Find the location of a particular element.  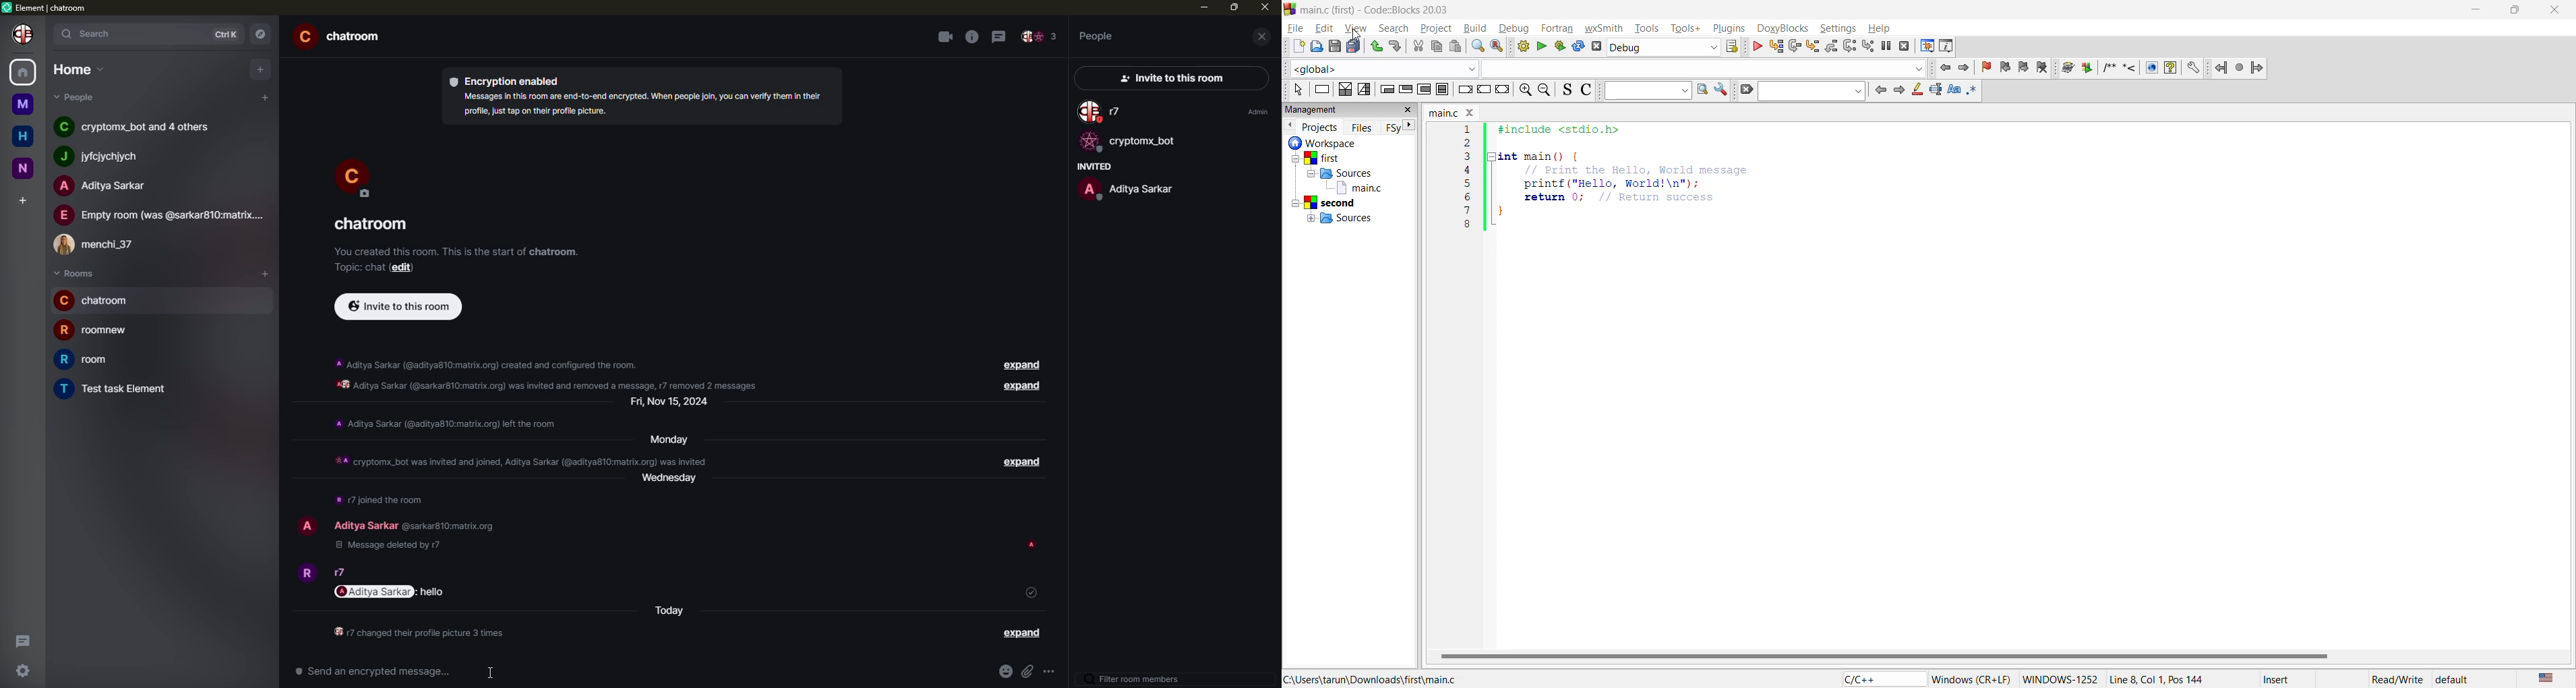

search is located at coordinates (1394, 28).